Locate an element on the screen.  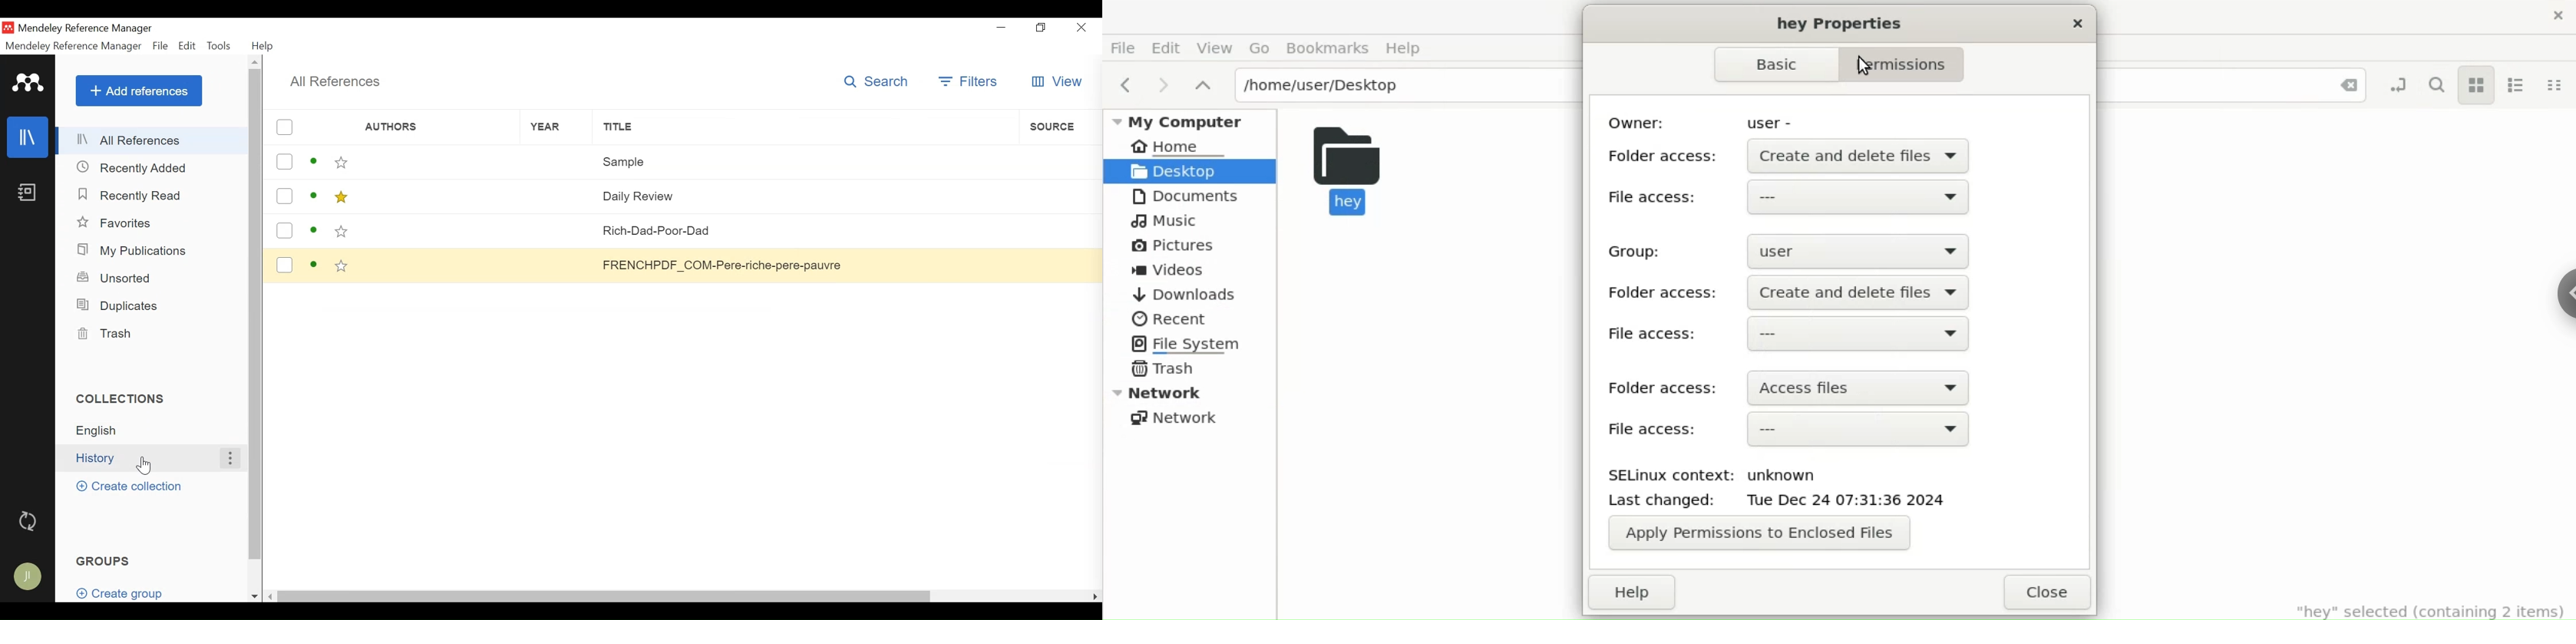
Source is located at coordinates (1057, 195).